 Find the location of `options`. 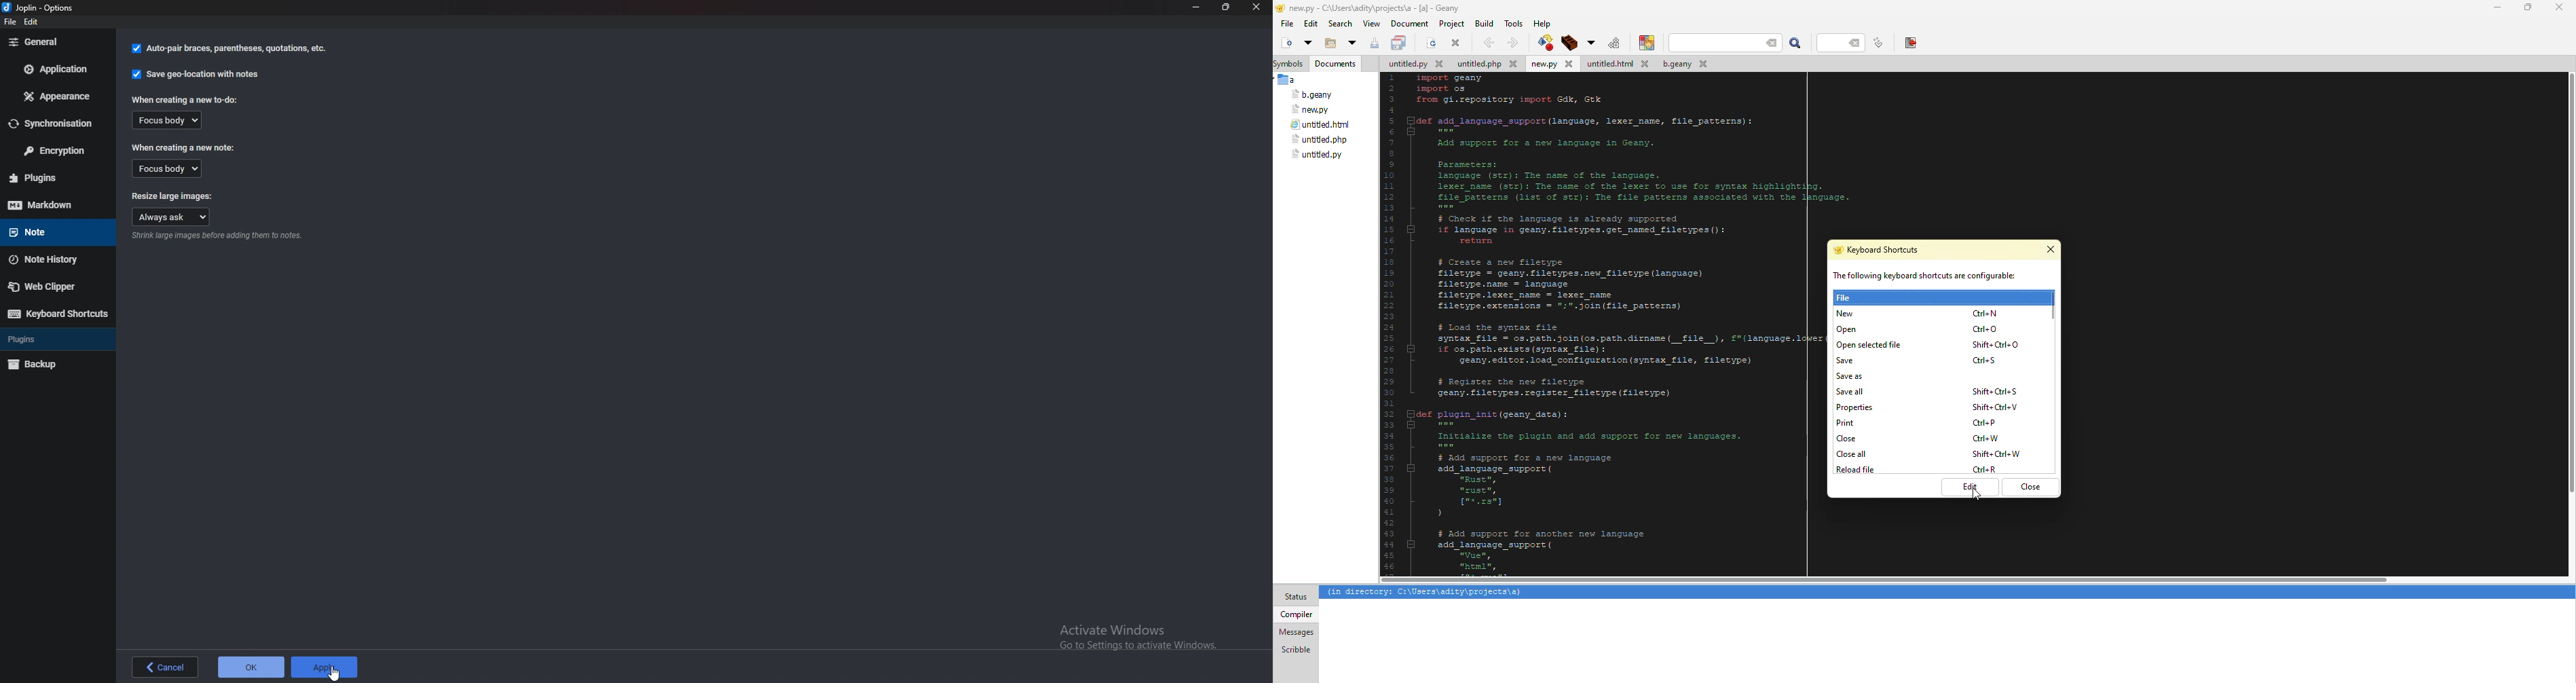

options is located at coordinates (44, 7).